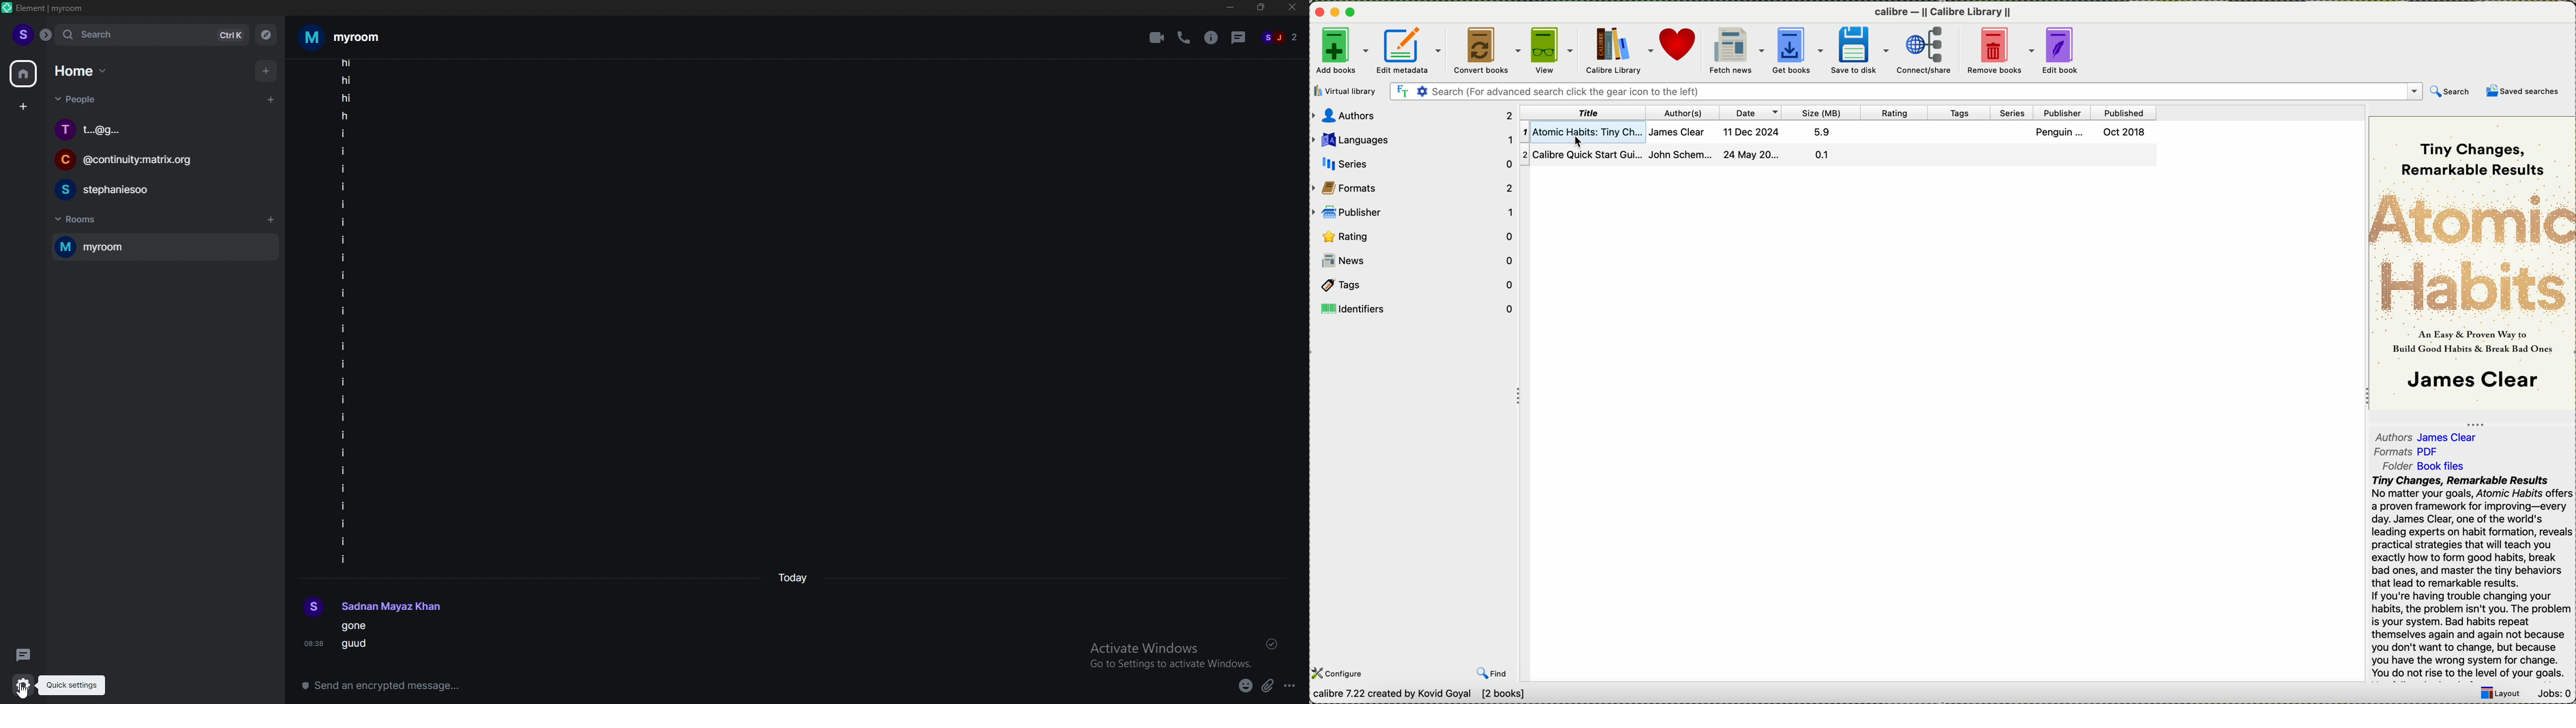  What do you see at coordinates (80, 70) in the screenshot?
I see `home` at bounding box center [80, 70].